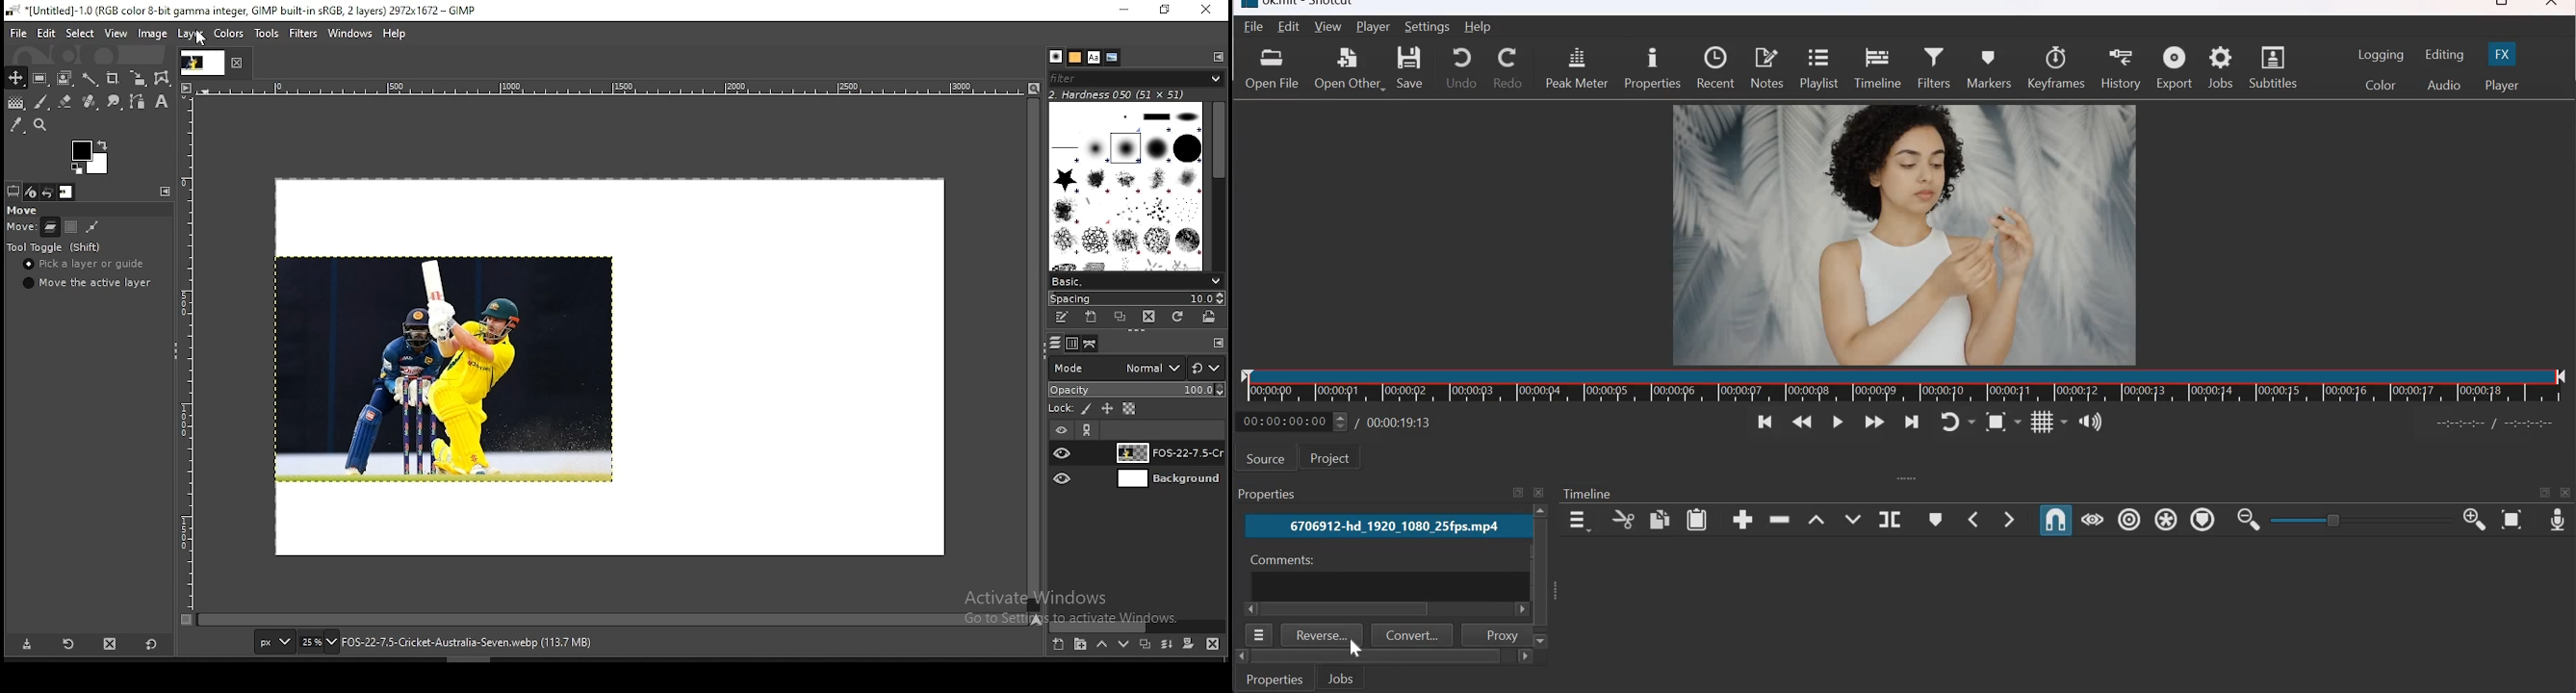  Describe the element at coordinates (153, 643) in the screenshot. I see `restore to defaults` at that location.